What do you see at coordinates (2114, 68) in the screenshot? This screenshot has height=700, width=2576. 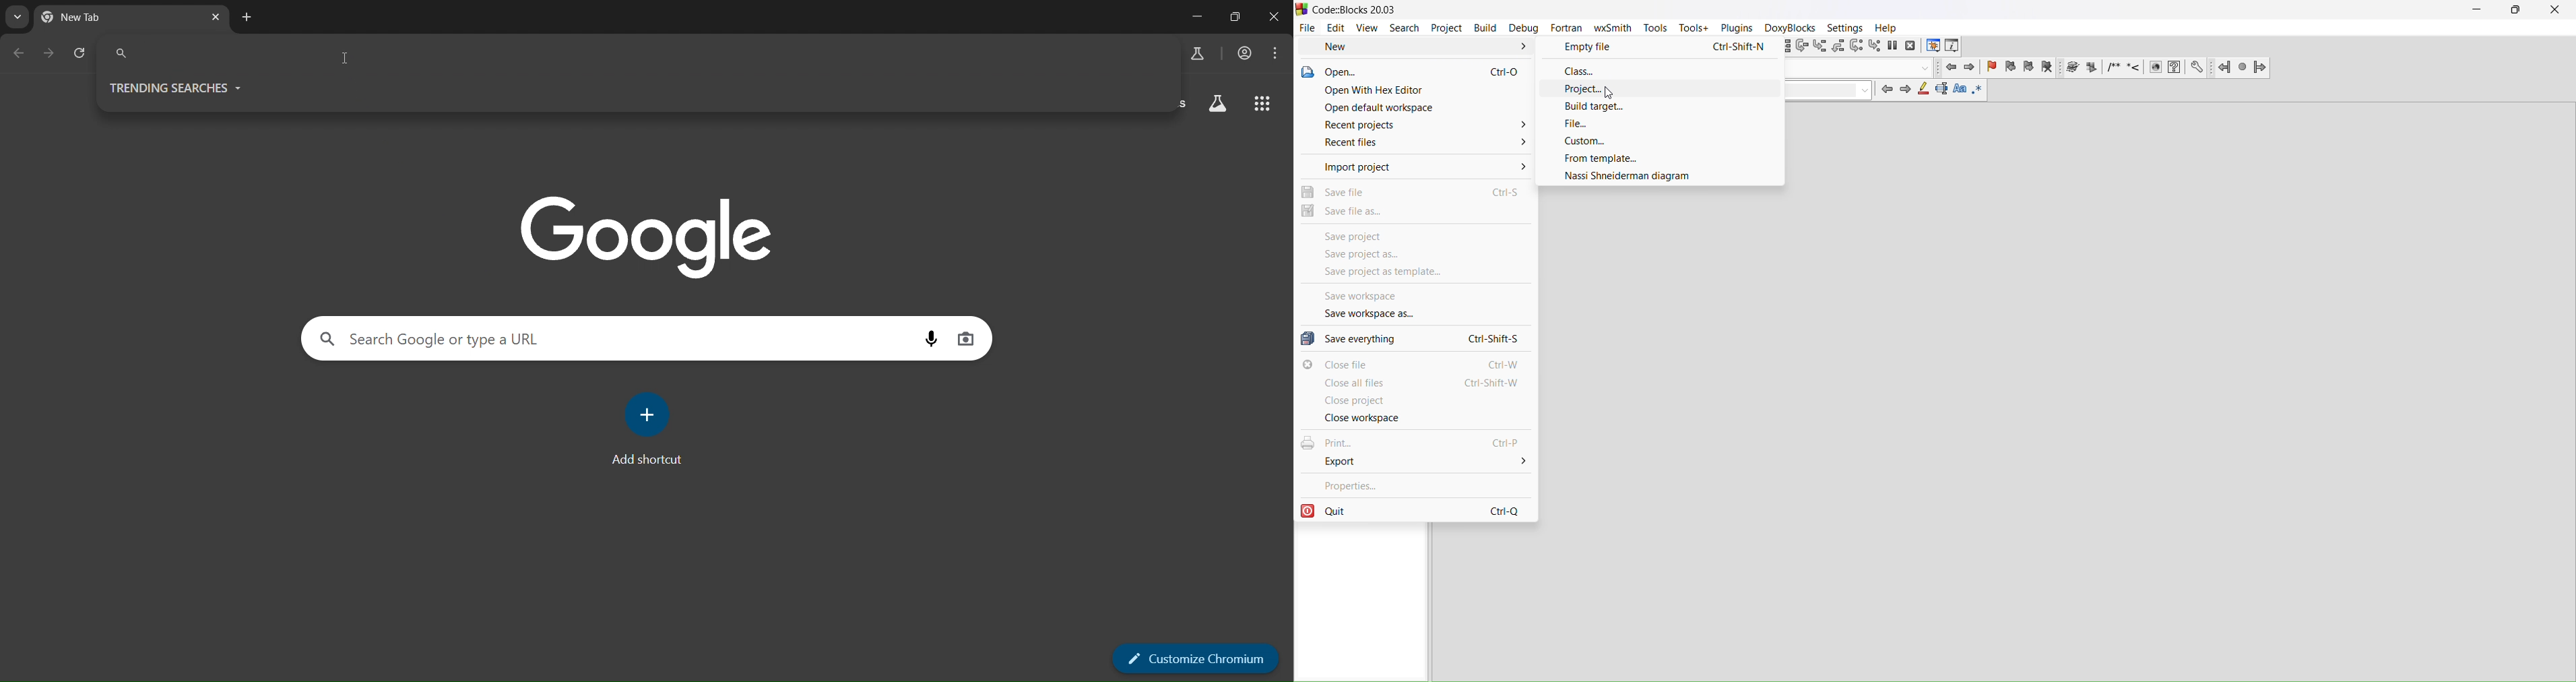 I see `Insert comment block` at bounding box center [2114, 68].